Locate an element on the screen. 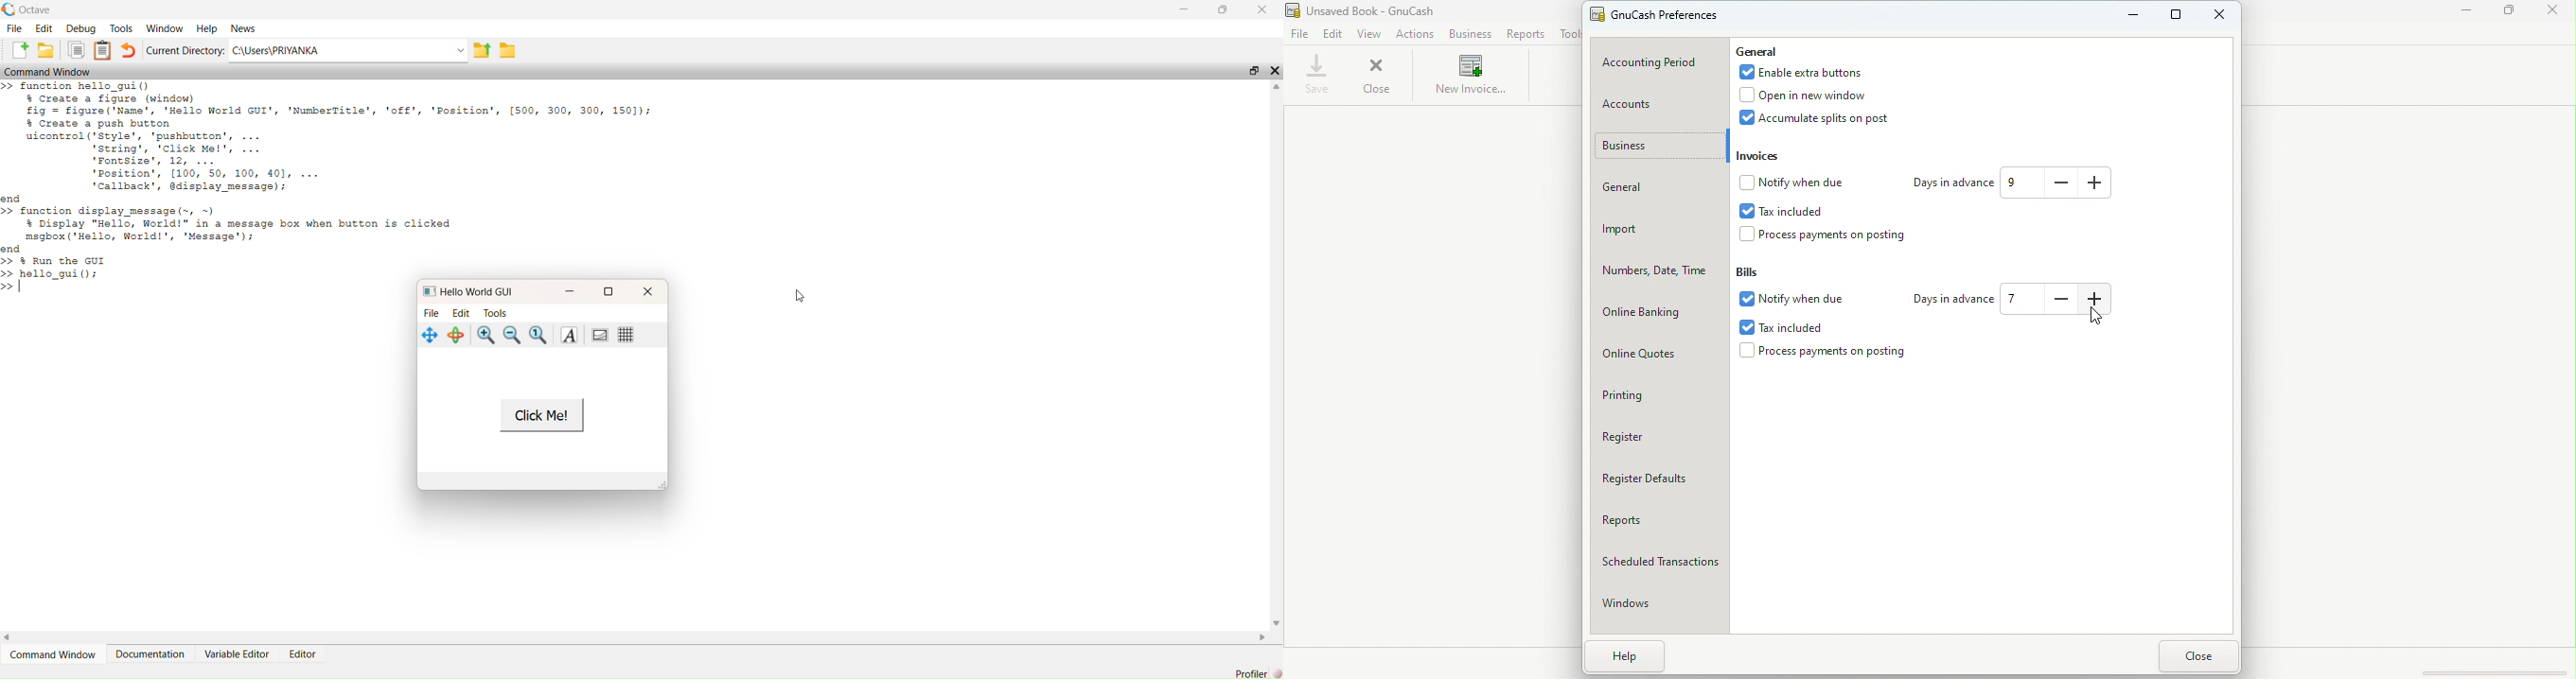  Tax included is located at coordinates (1786, 327).